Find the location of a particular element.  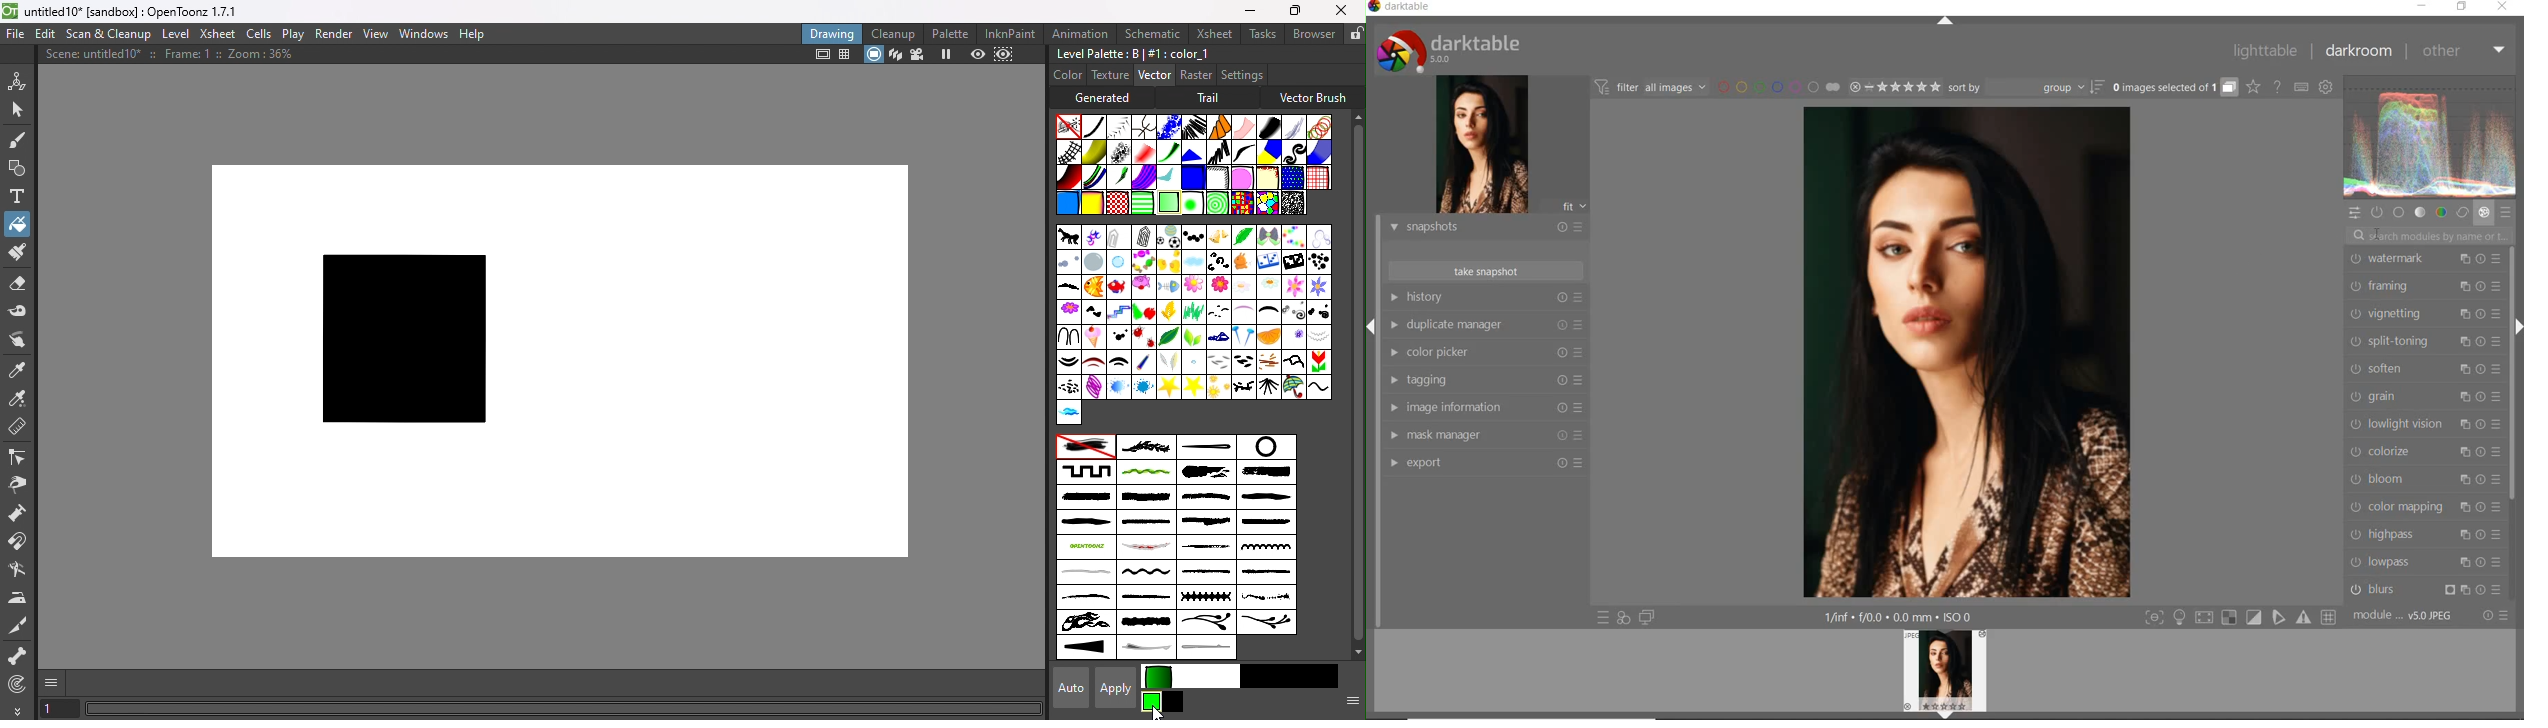

Cleanup is located at coordinates (893, 33).